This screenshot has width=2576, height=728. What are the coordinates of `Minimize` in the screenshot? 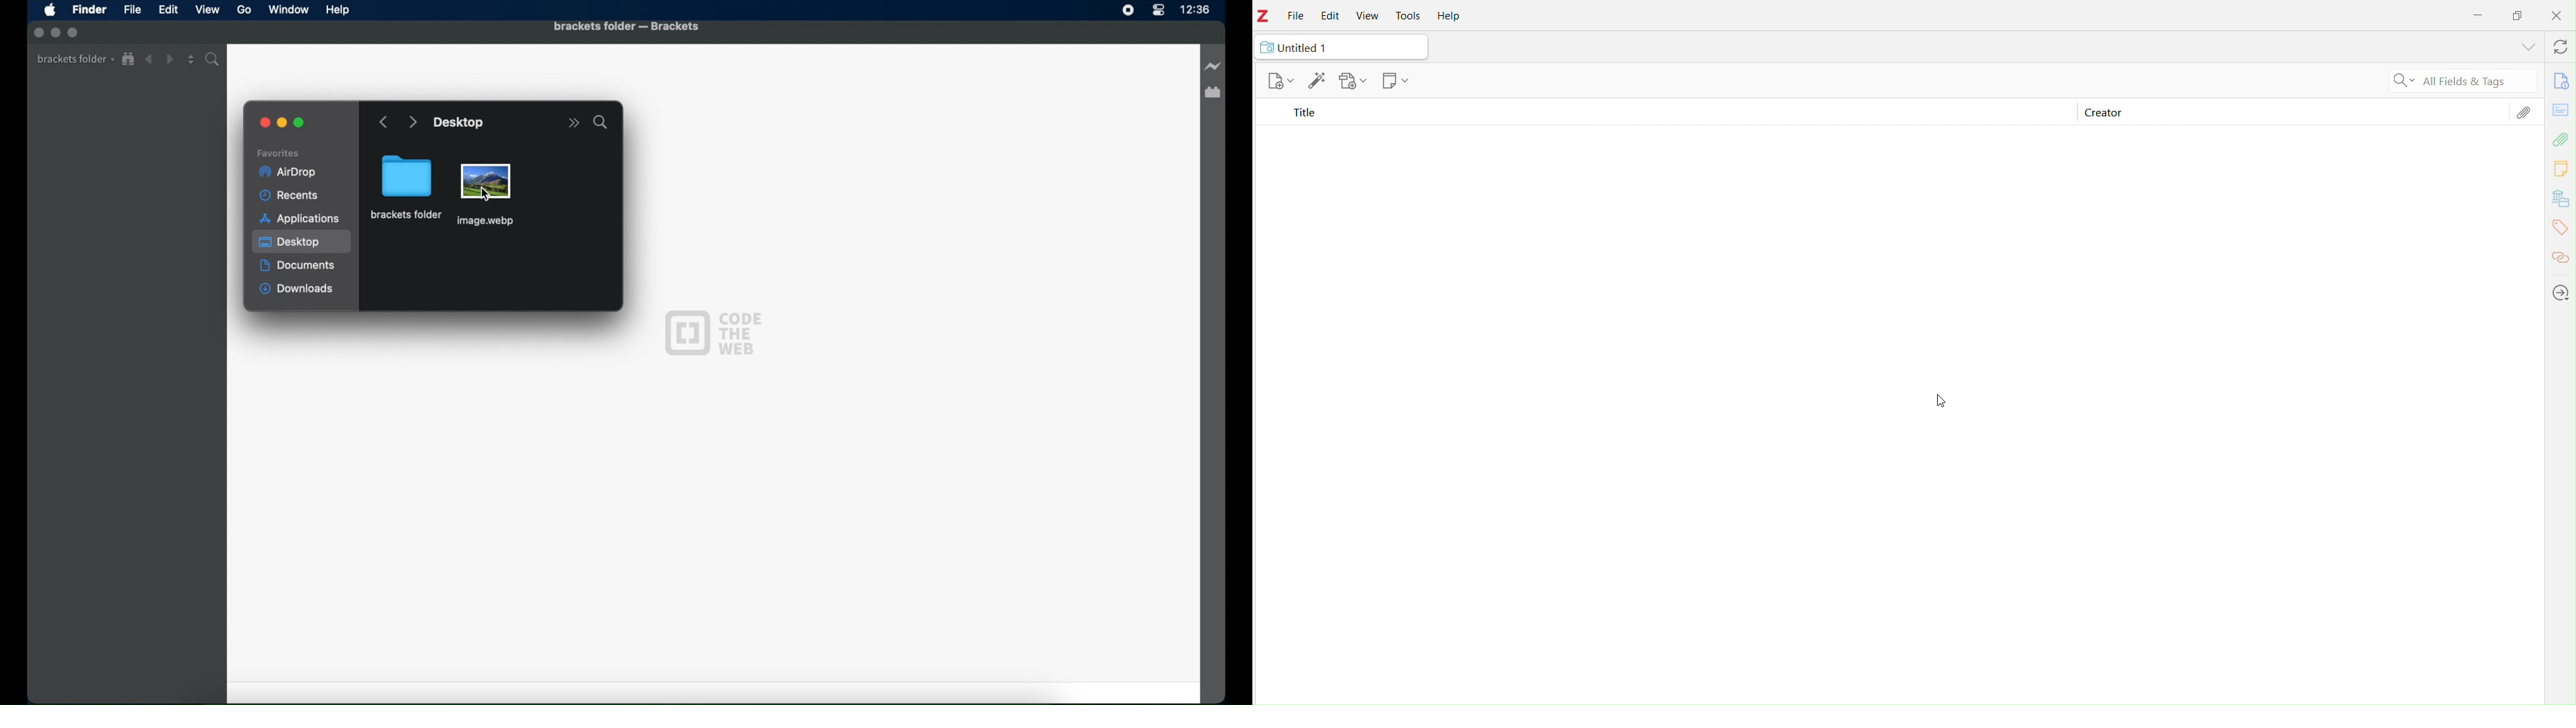 It's located at (2480, 17).